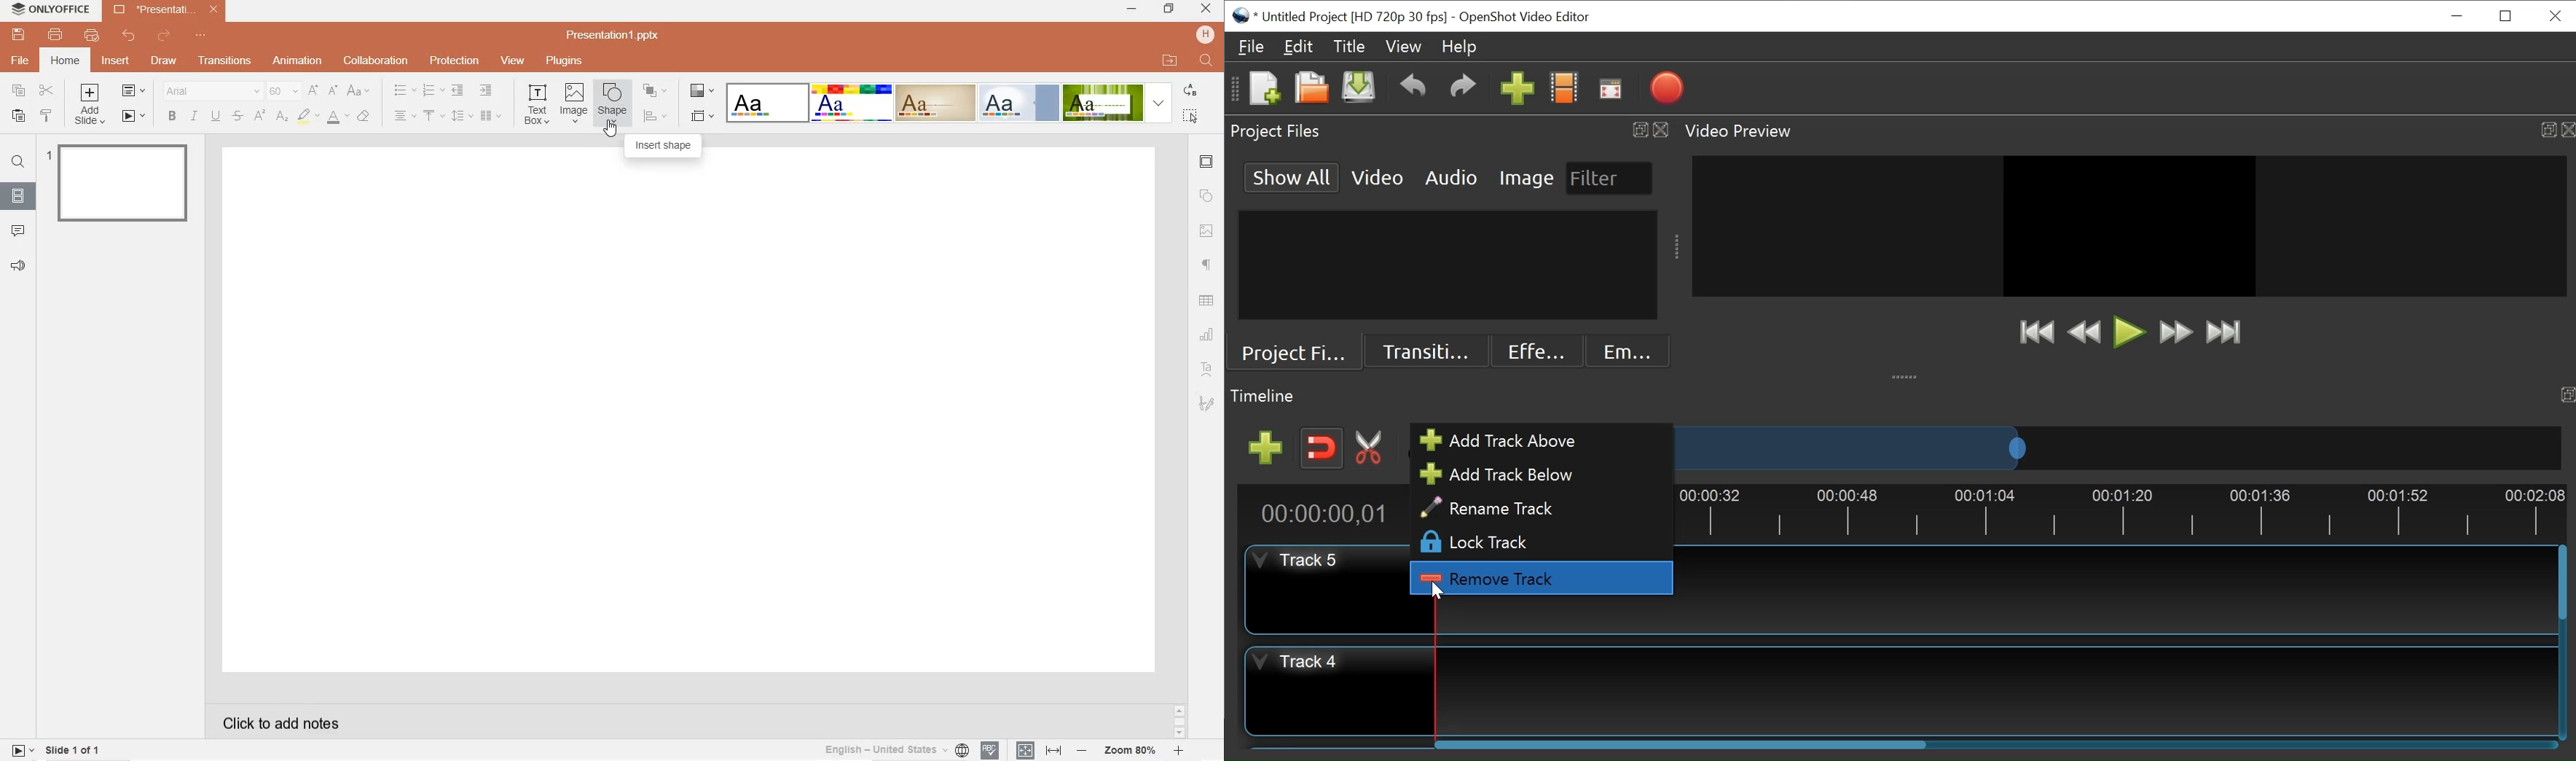 The width and height of the screenshot is (2576, 784). Describe the element at coordinates (1208, 335) in the screenshot. I see `chart settings` at that location.